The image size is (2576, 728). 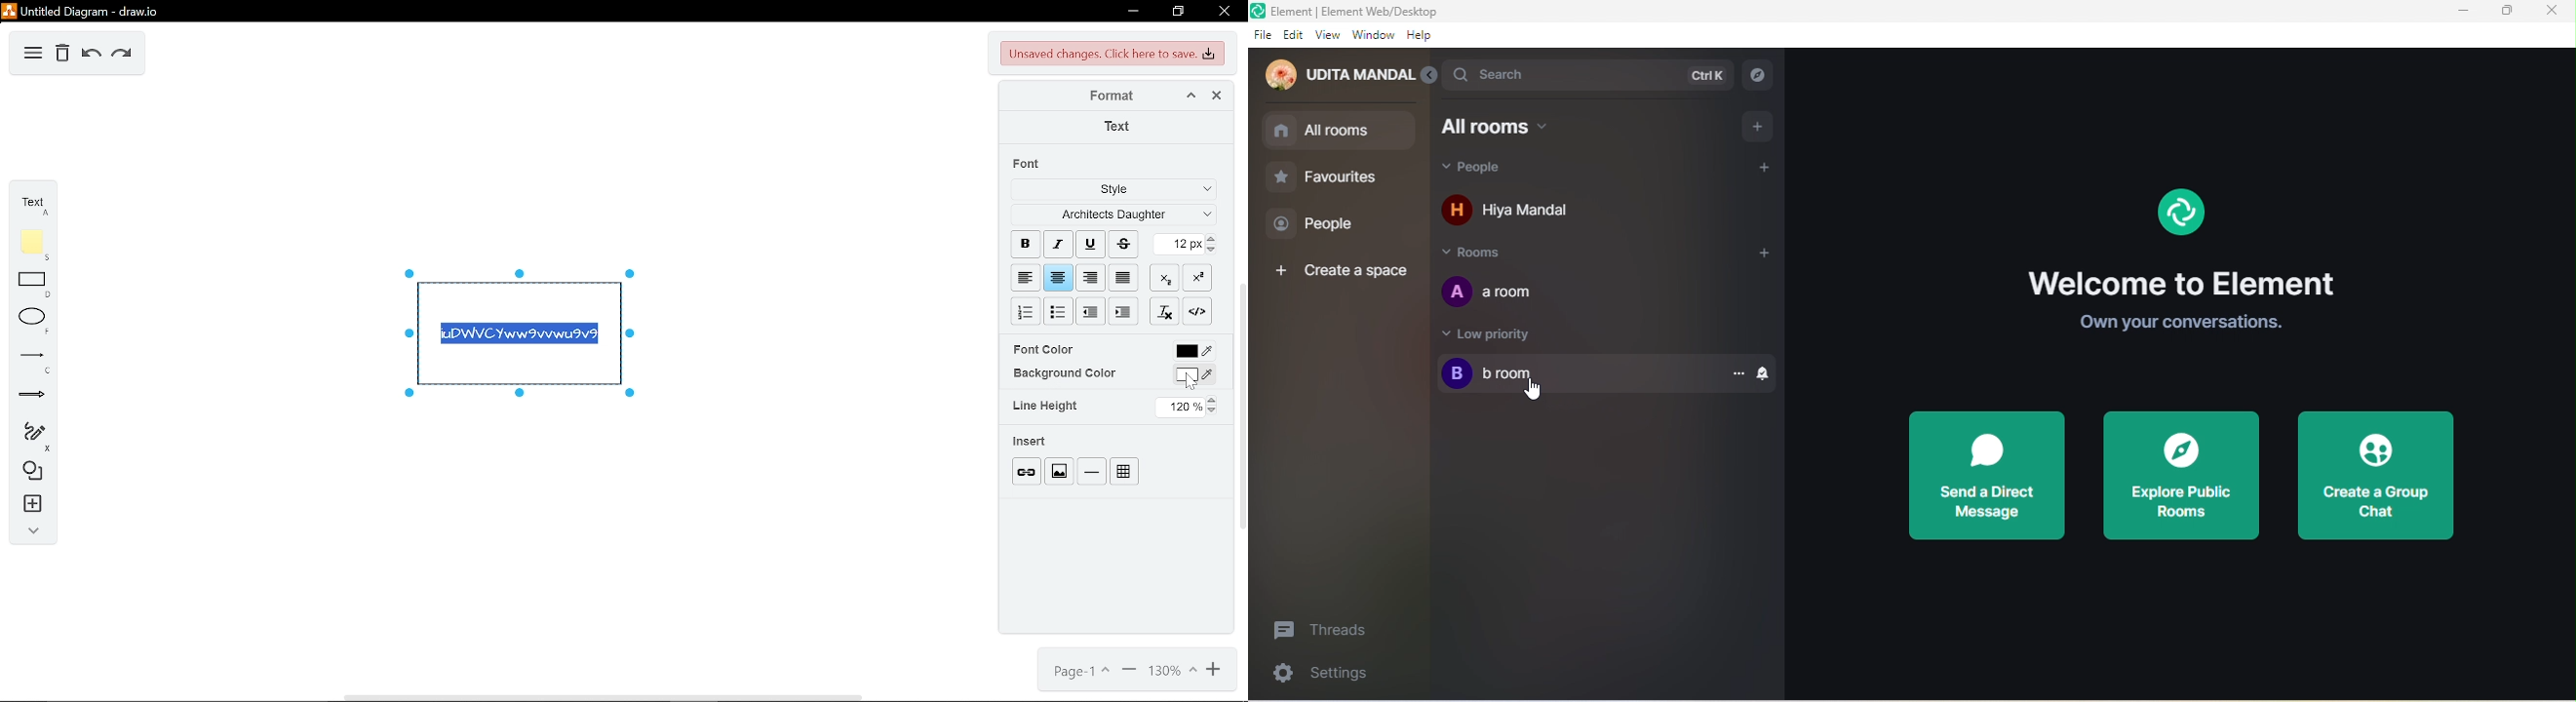 What do you see at coordinates (605, 697) in the screenshot?
I see `Horizontal scrollbar` at bounding box center [605, 697].